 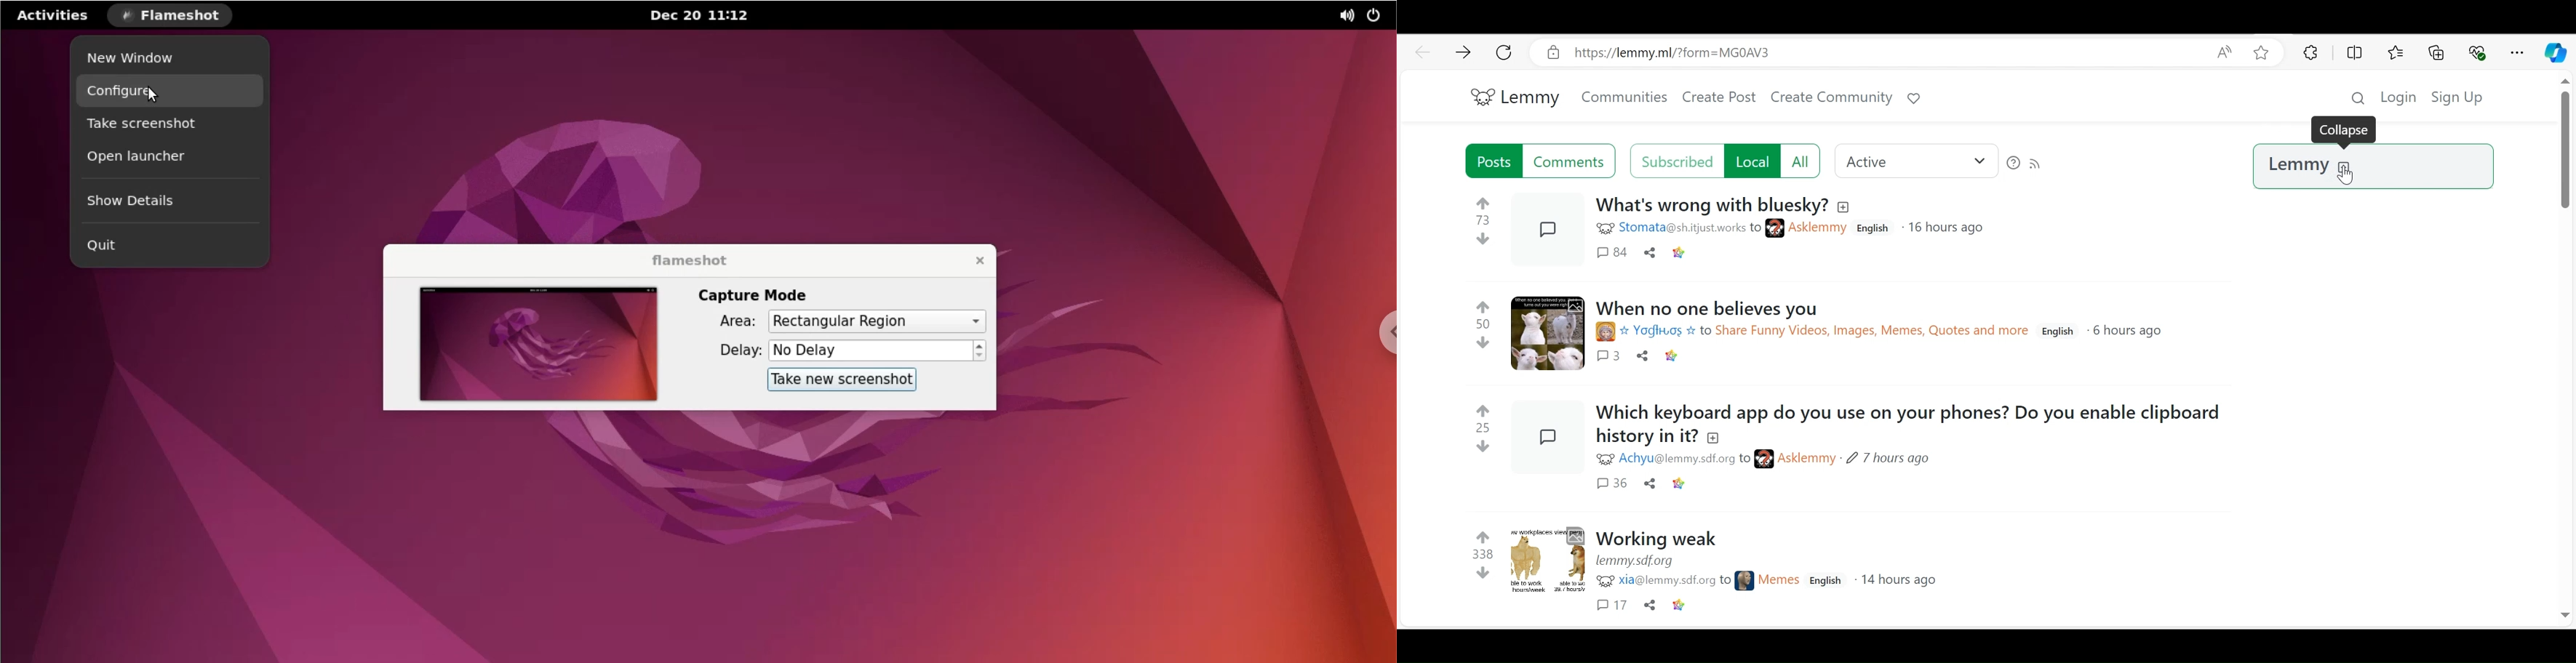 I want to click on Upvotes, so click(x=1486, y=303).